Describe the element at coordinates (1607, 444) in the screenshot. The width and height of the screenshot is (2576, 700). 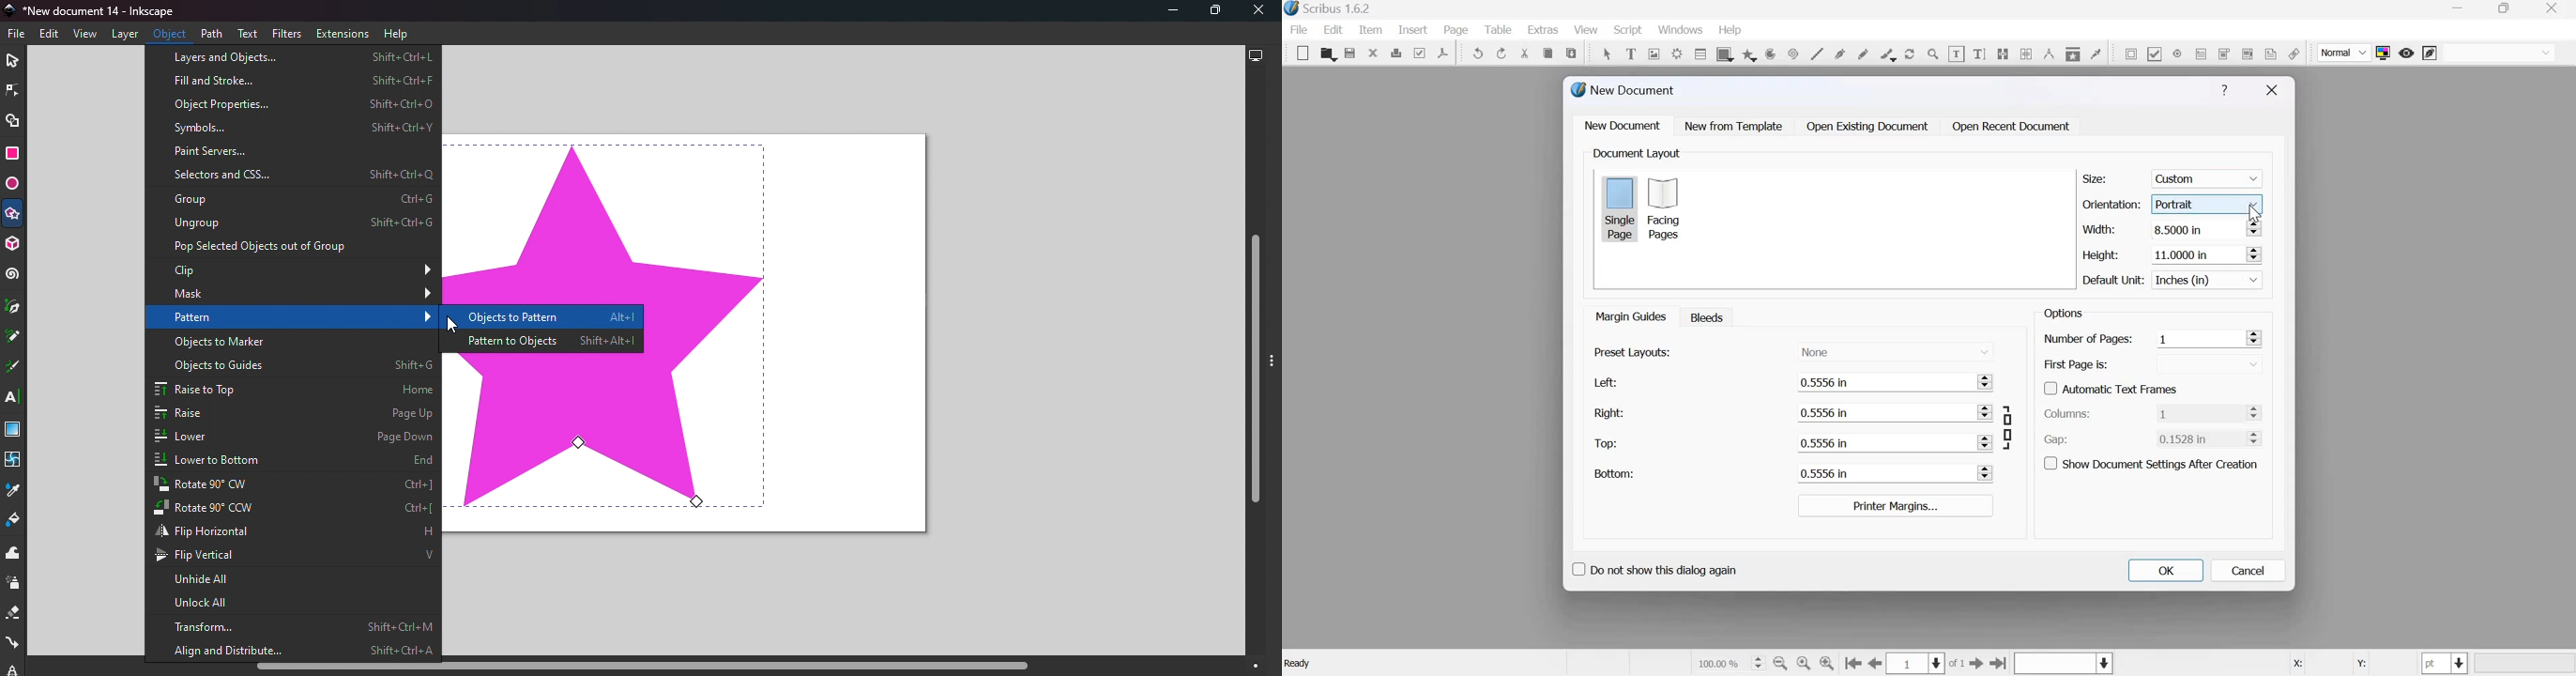
I see `Top:` at that location.